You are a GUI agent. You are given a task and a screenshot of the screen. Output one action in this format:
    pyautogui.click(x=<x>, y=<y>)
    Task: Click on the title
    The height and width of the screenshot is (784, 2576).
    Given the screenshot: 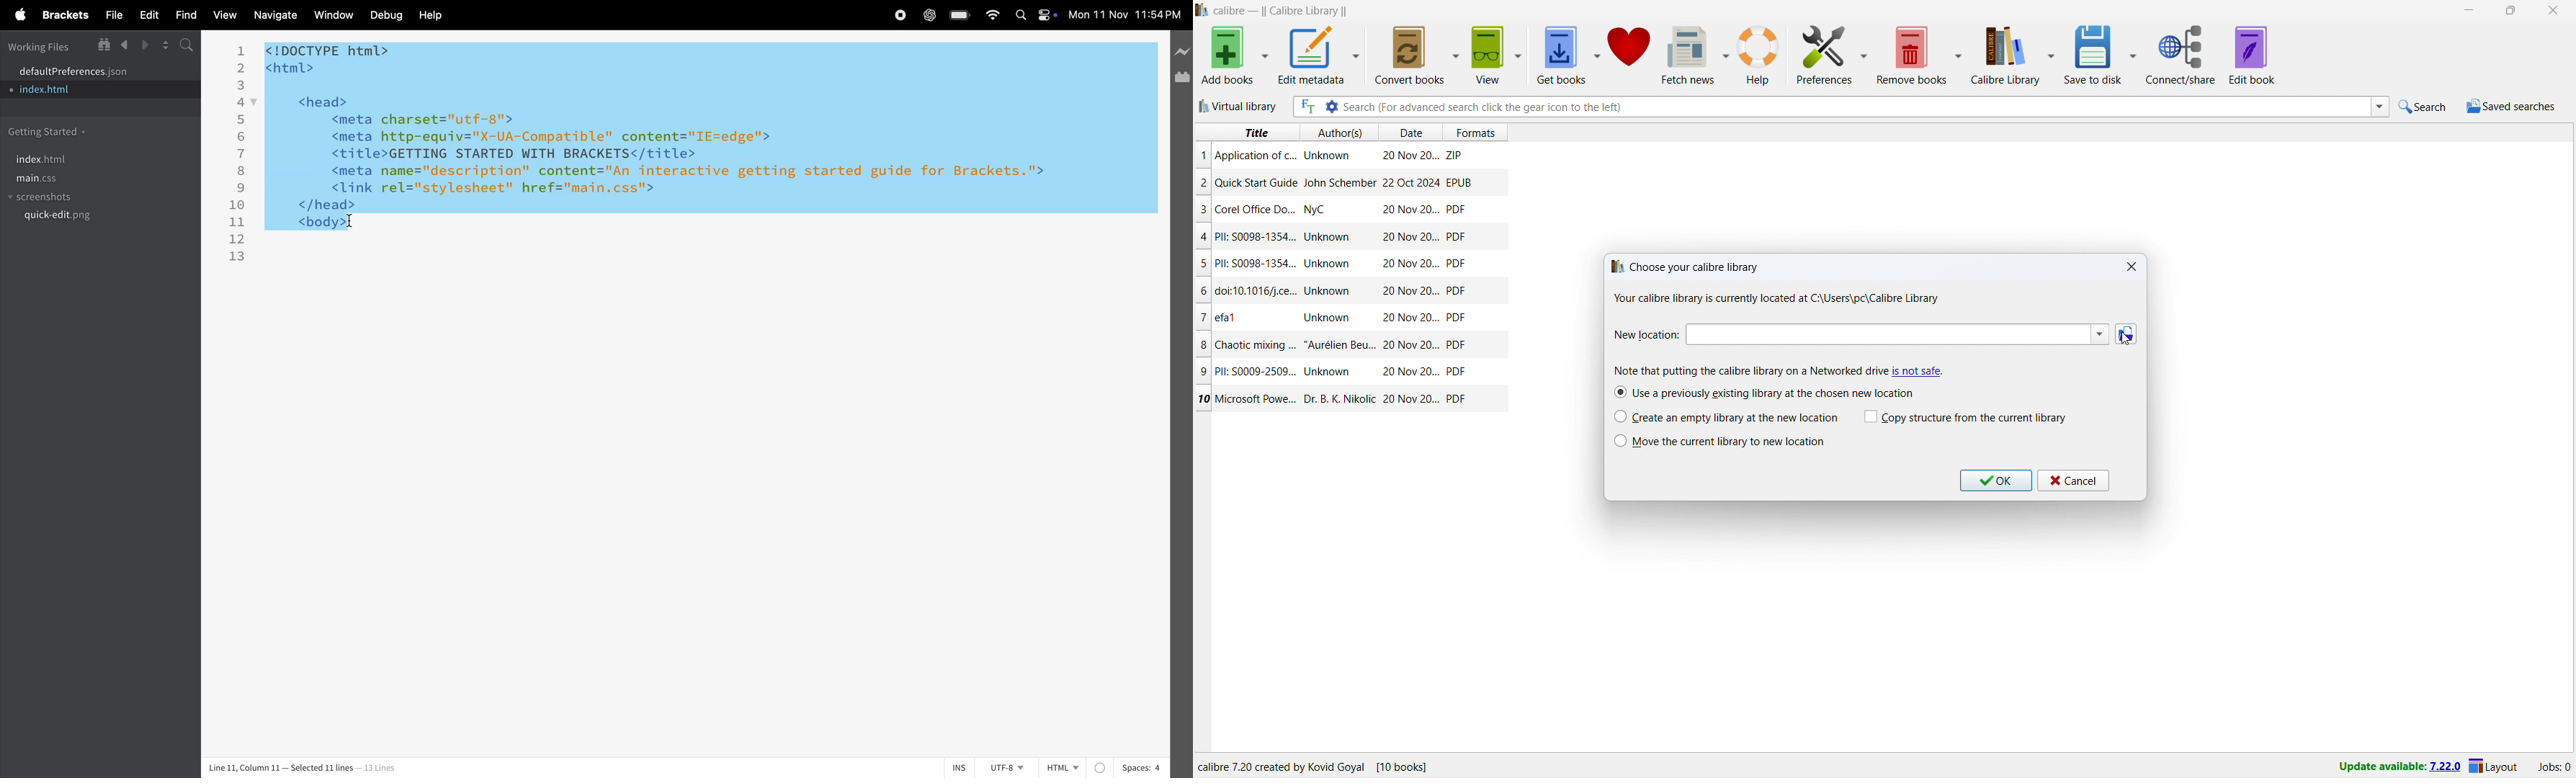 What is the action you would take?
    pyautogui.click(x=1255, y=133)
    